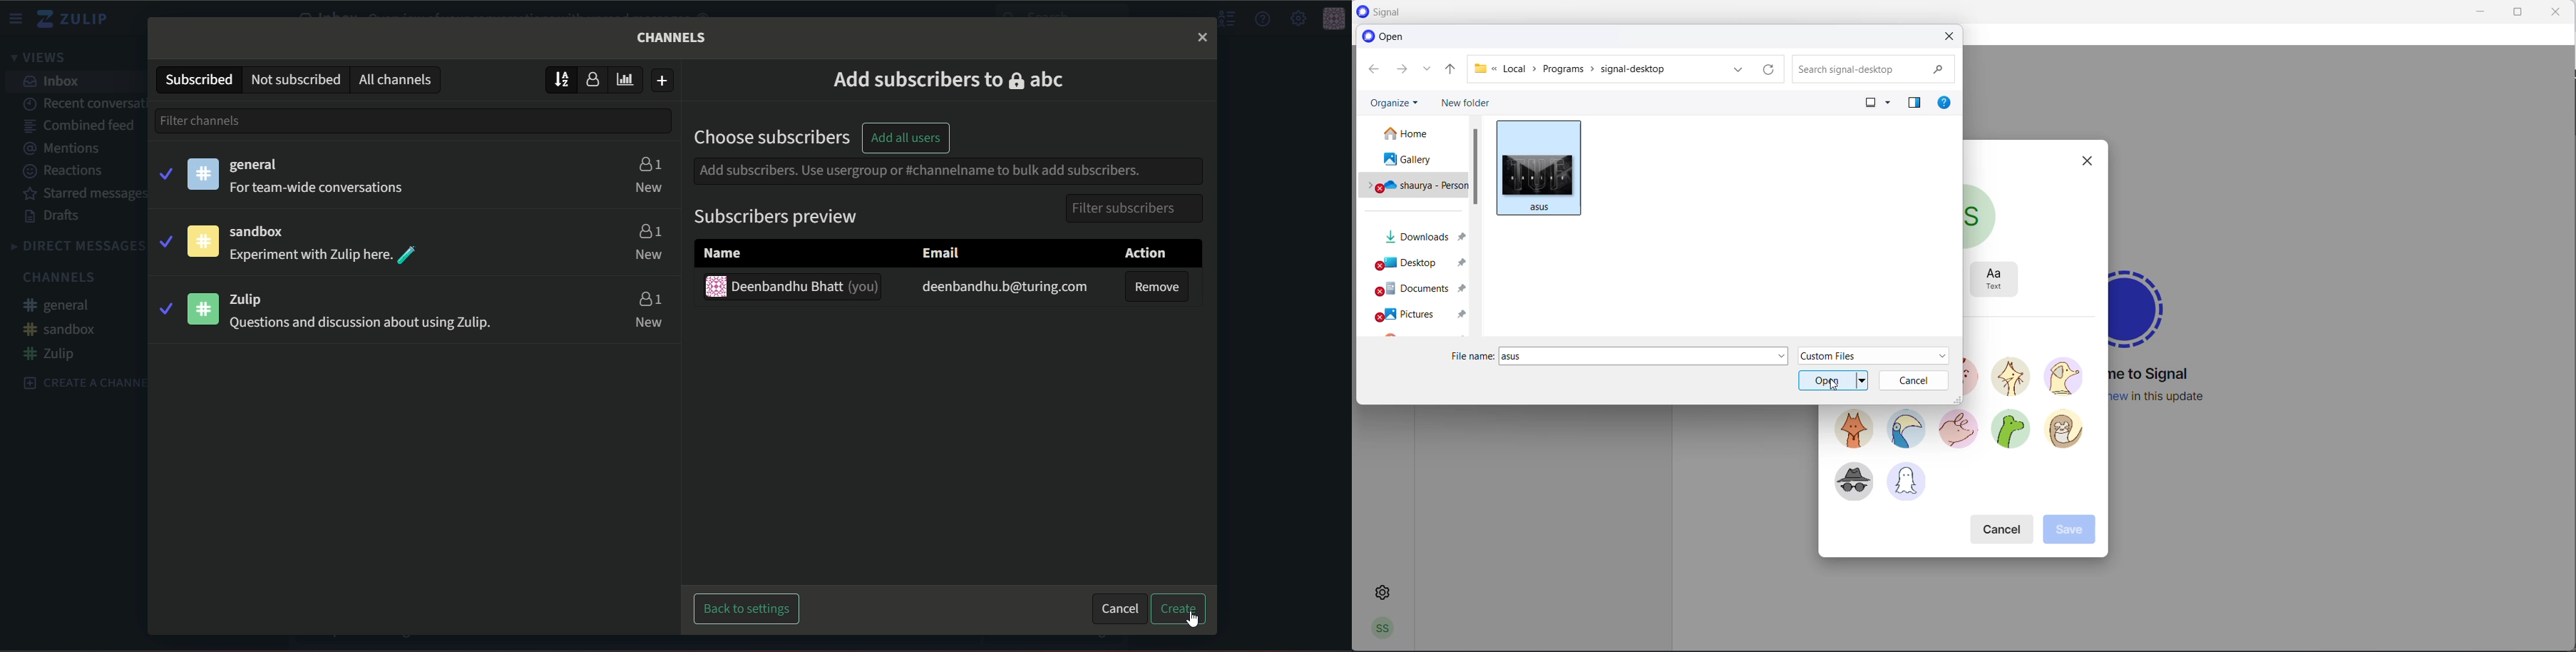 The width and height of the screenshot is (2576, 672). I want to click on cancel, so click(2004, 527).